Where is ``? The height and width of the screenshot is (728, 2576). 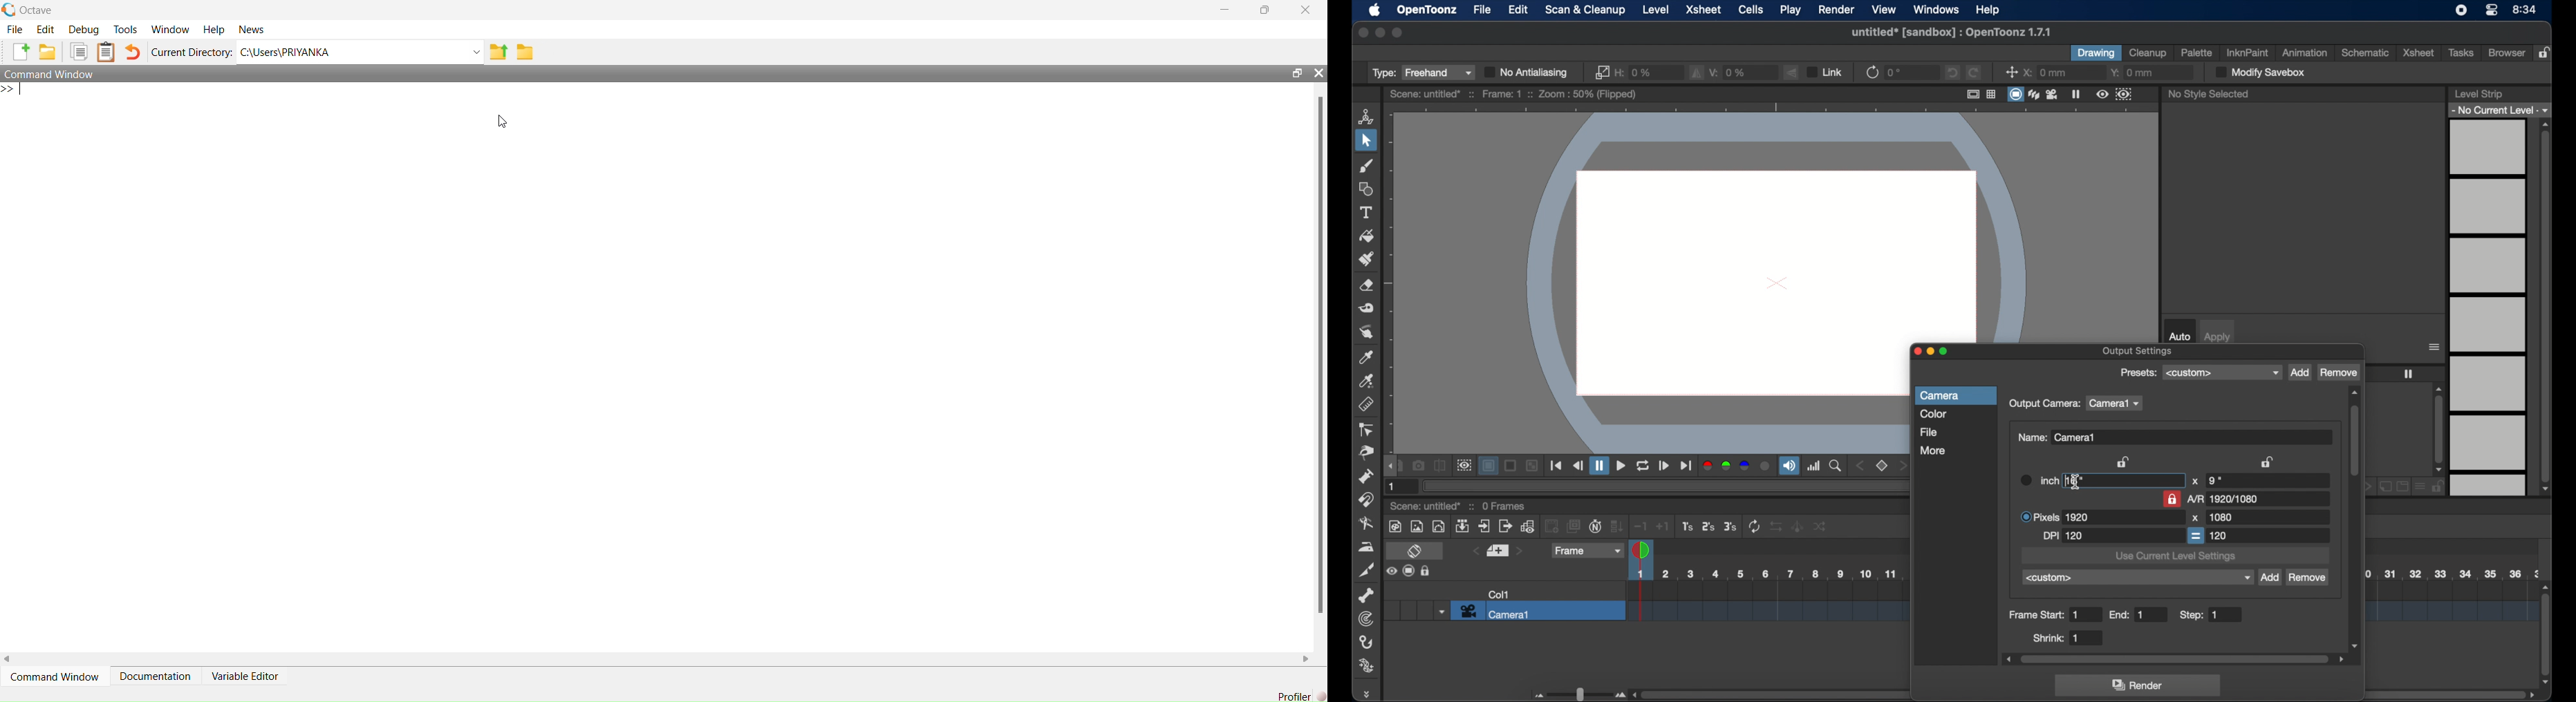  is located at coordinates (1511, 466).